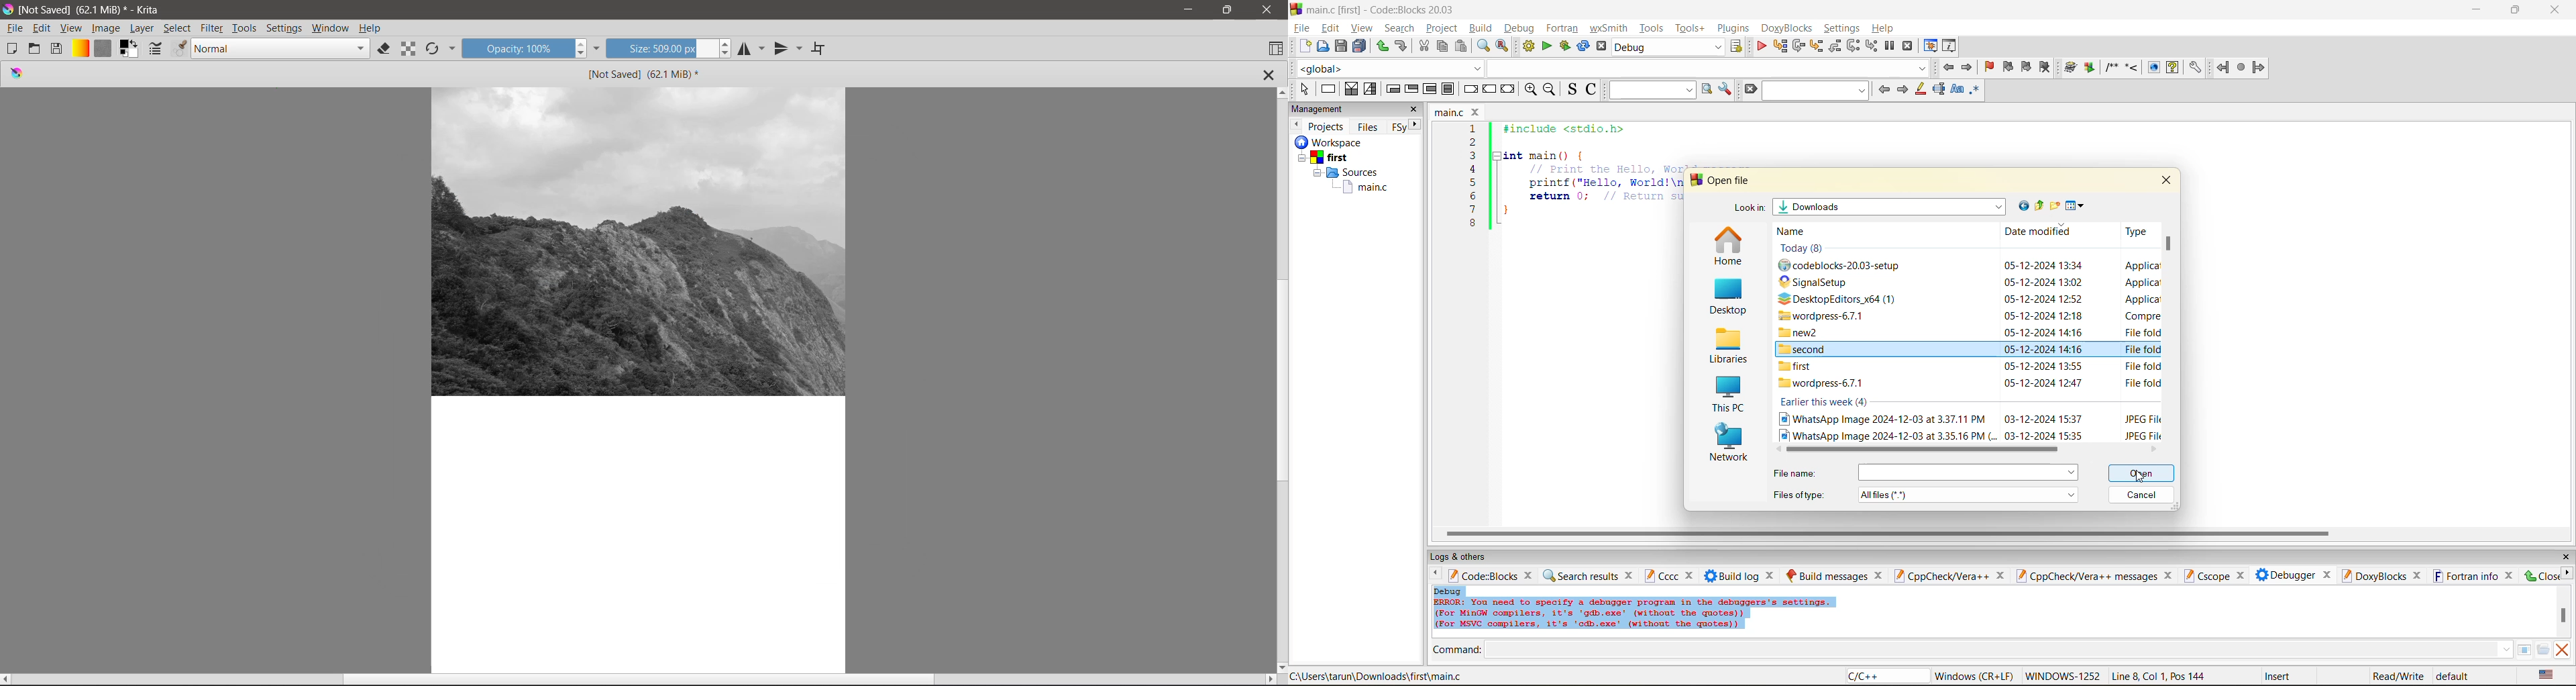 The image size is (2576, 700). What do you see at coordinates (1467, 556) in the screenshot?
I see `logs and others` at bounding box center [1467, 556].